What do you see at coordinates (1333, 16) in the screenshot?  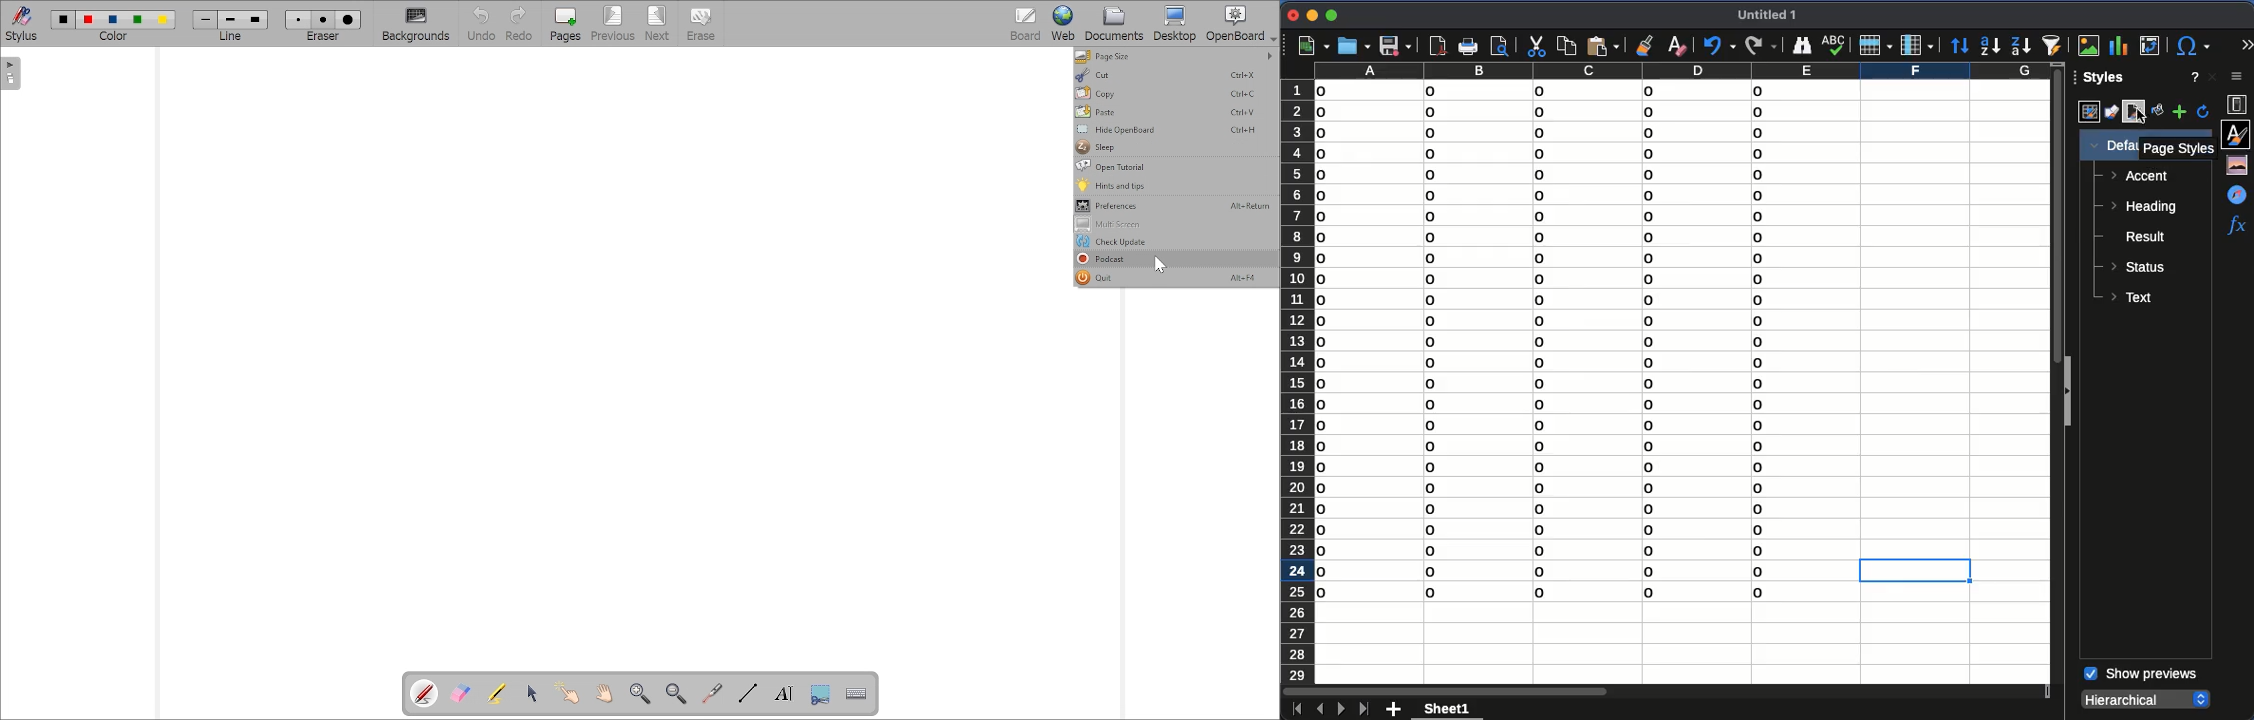 I see `maximize` at bounding box center [1333, 16].